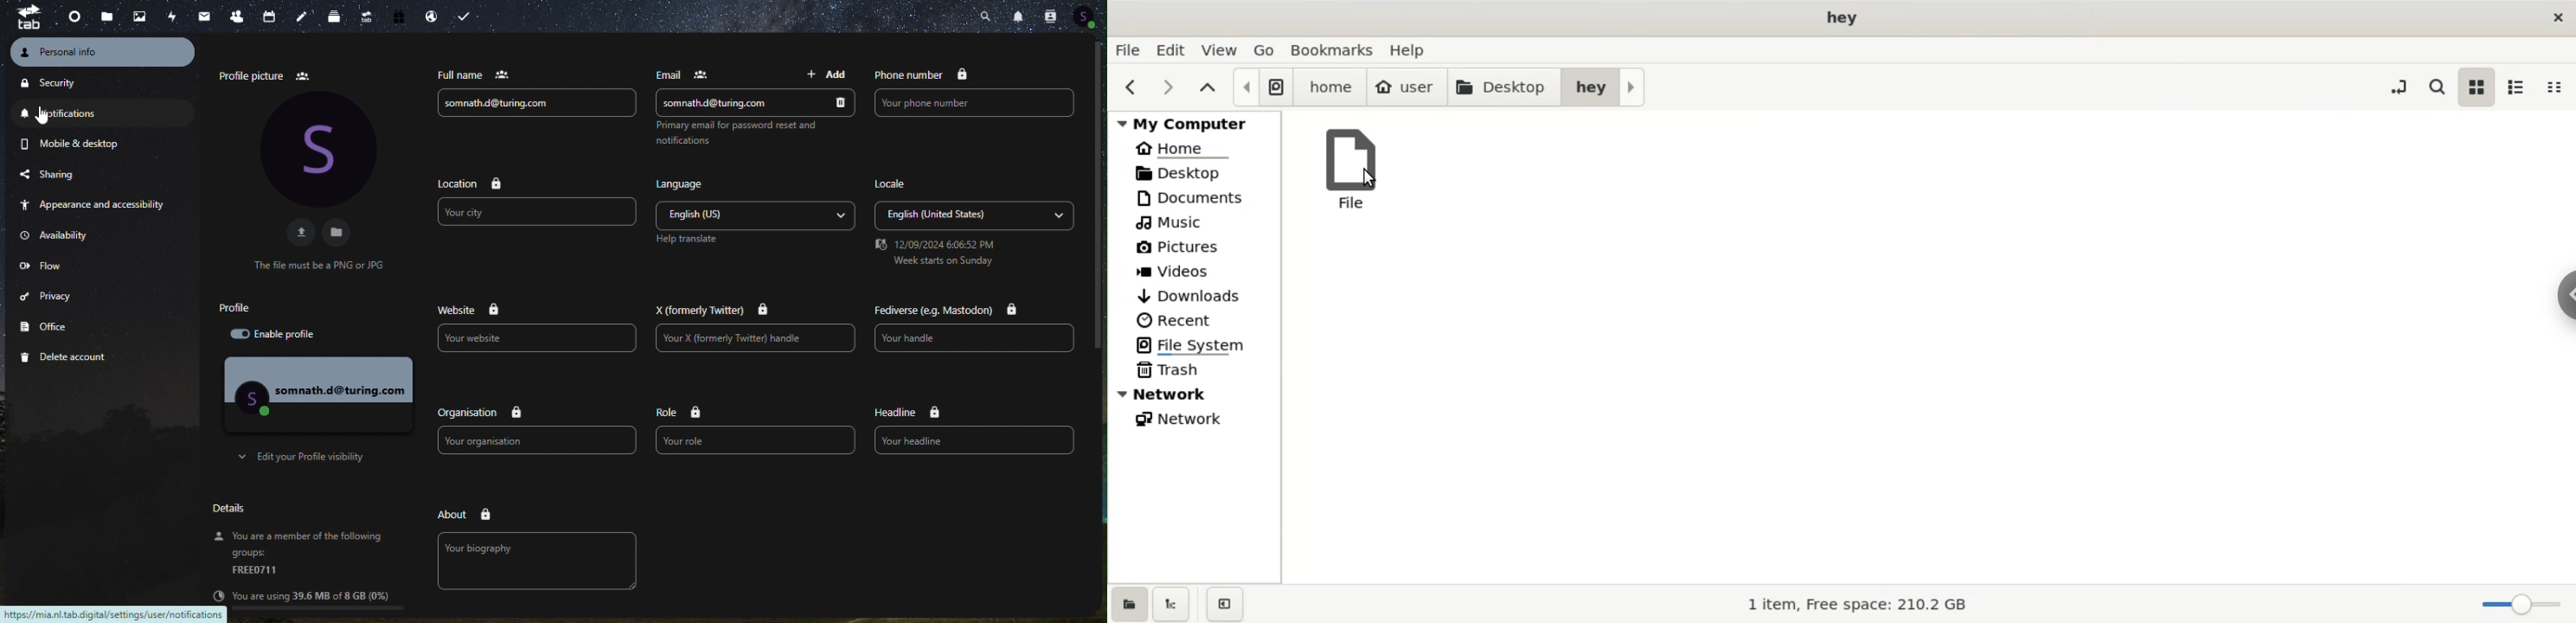  I want to click on role, so click(682, 411).